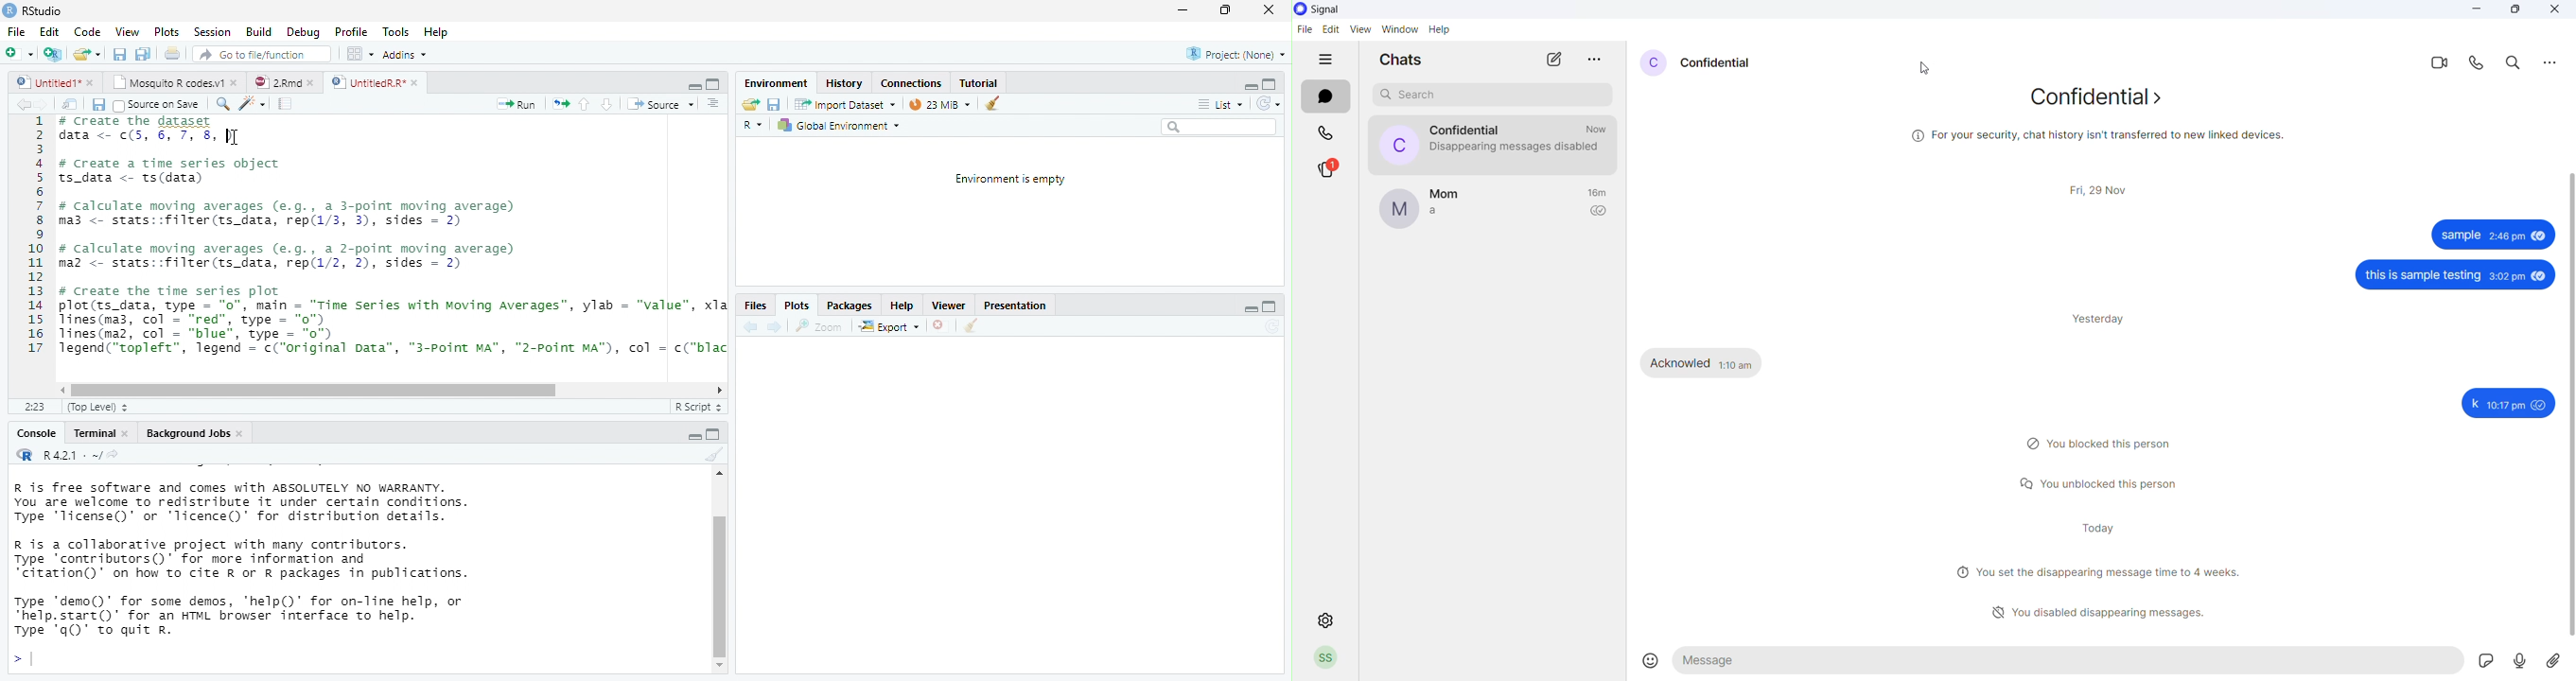  Describe the element at coordinates (750, 105) in the screenshot. I see `Load workspace` at that location.